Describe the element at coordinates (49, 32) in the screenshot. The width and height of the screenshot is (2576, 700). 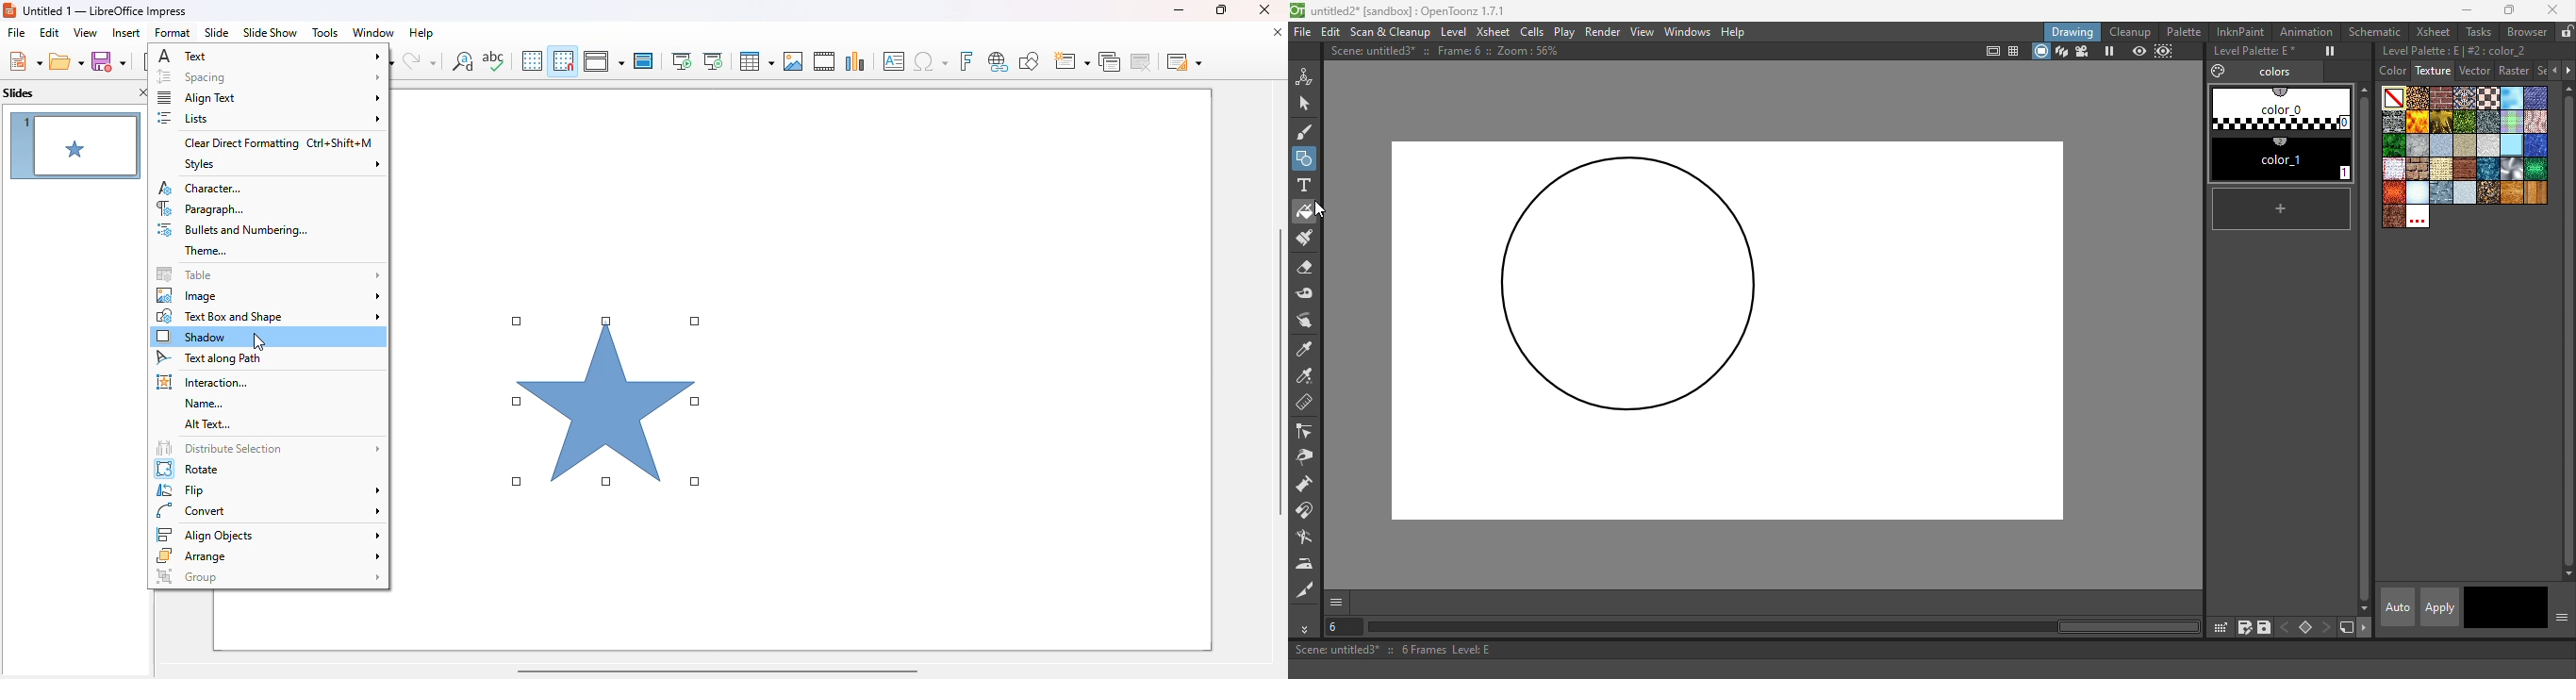
I see `edit` at that location.